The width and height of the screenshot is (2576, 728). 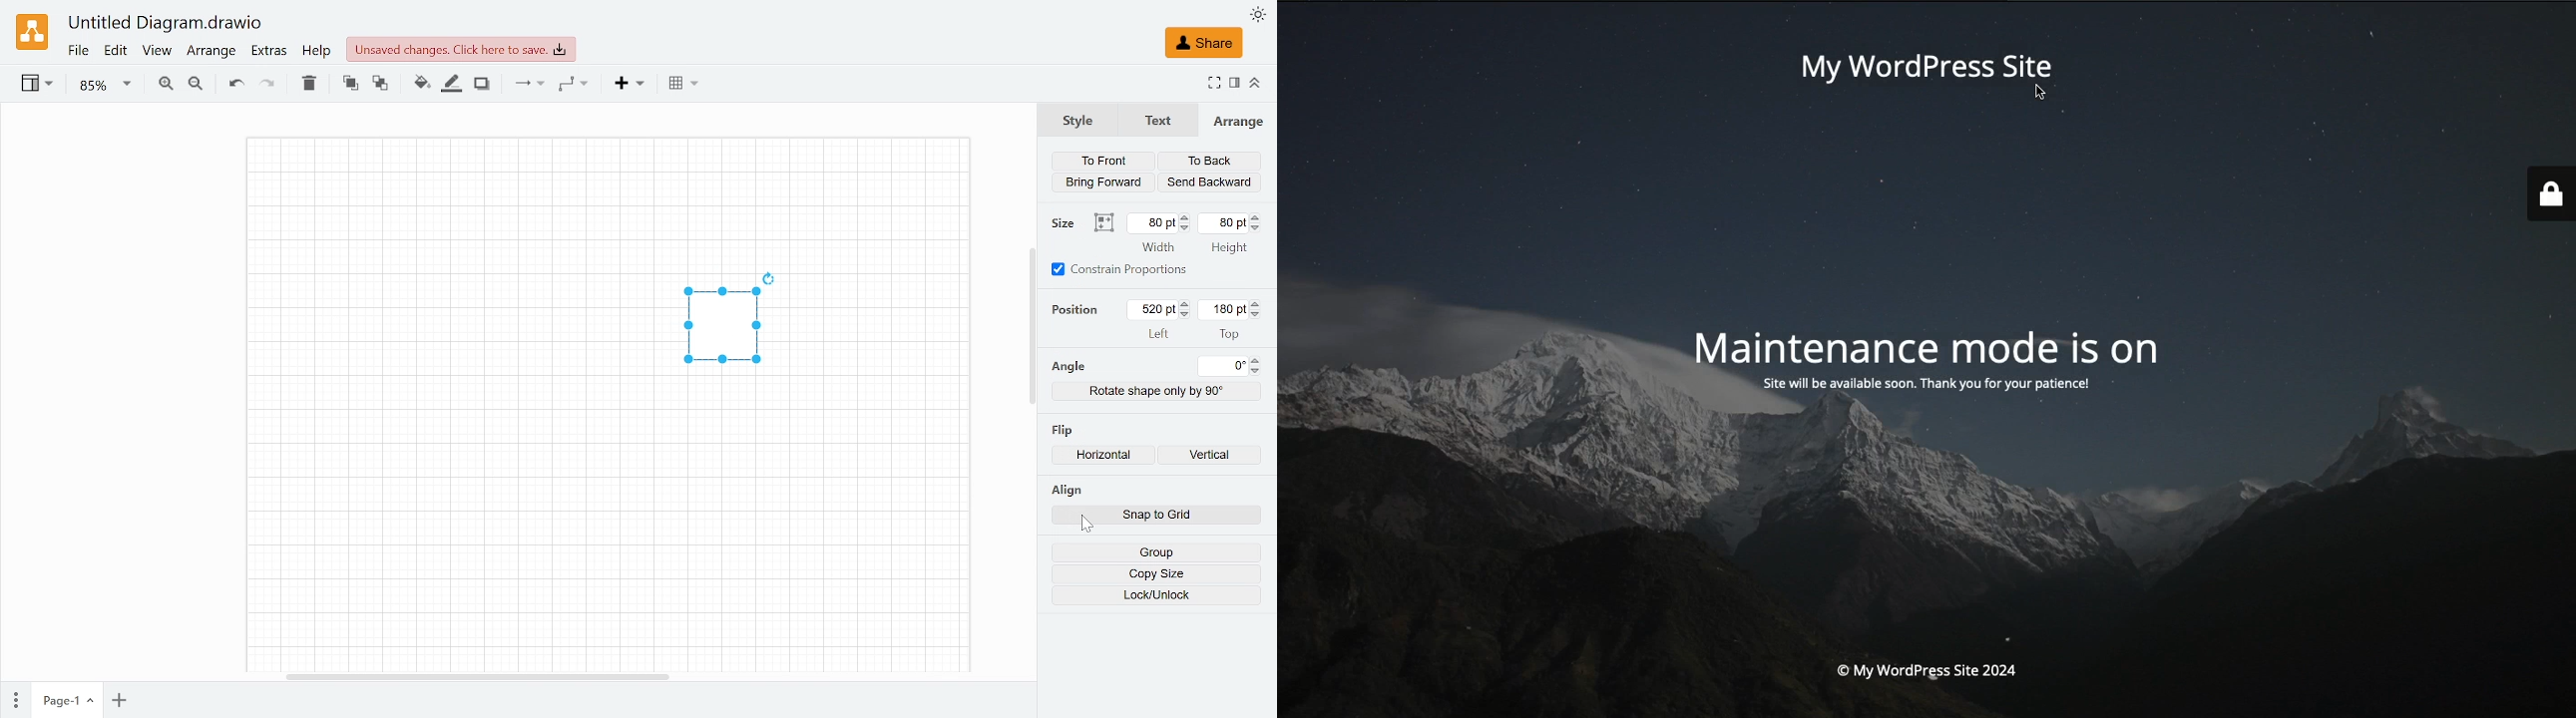 What do you see at coordinates (165, 86) in the screenshot?
I see `Zoom in` at bounding box center [165, 86].